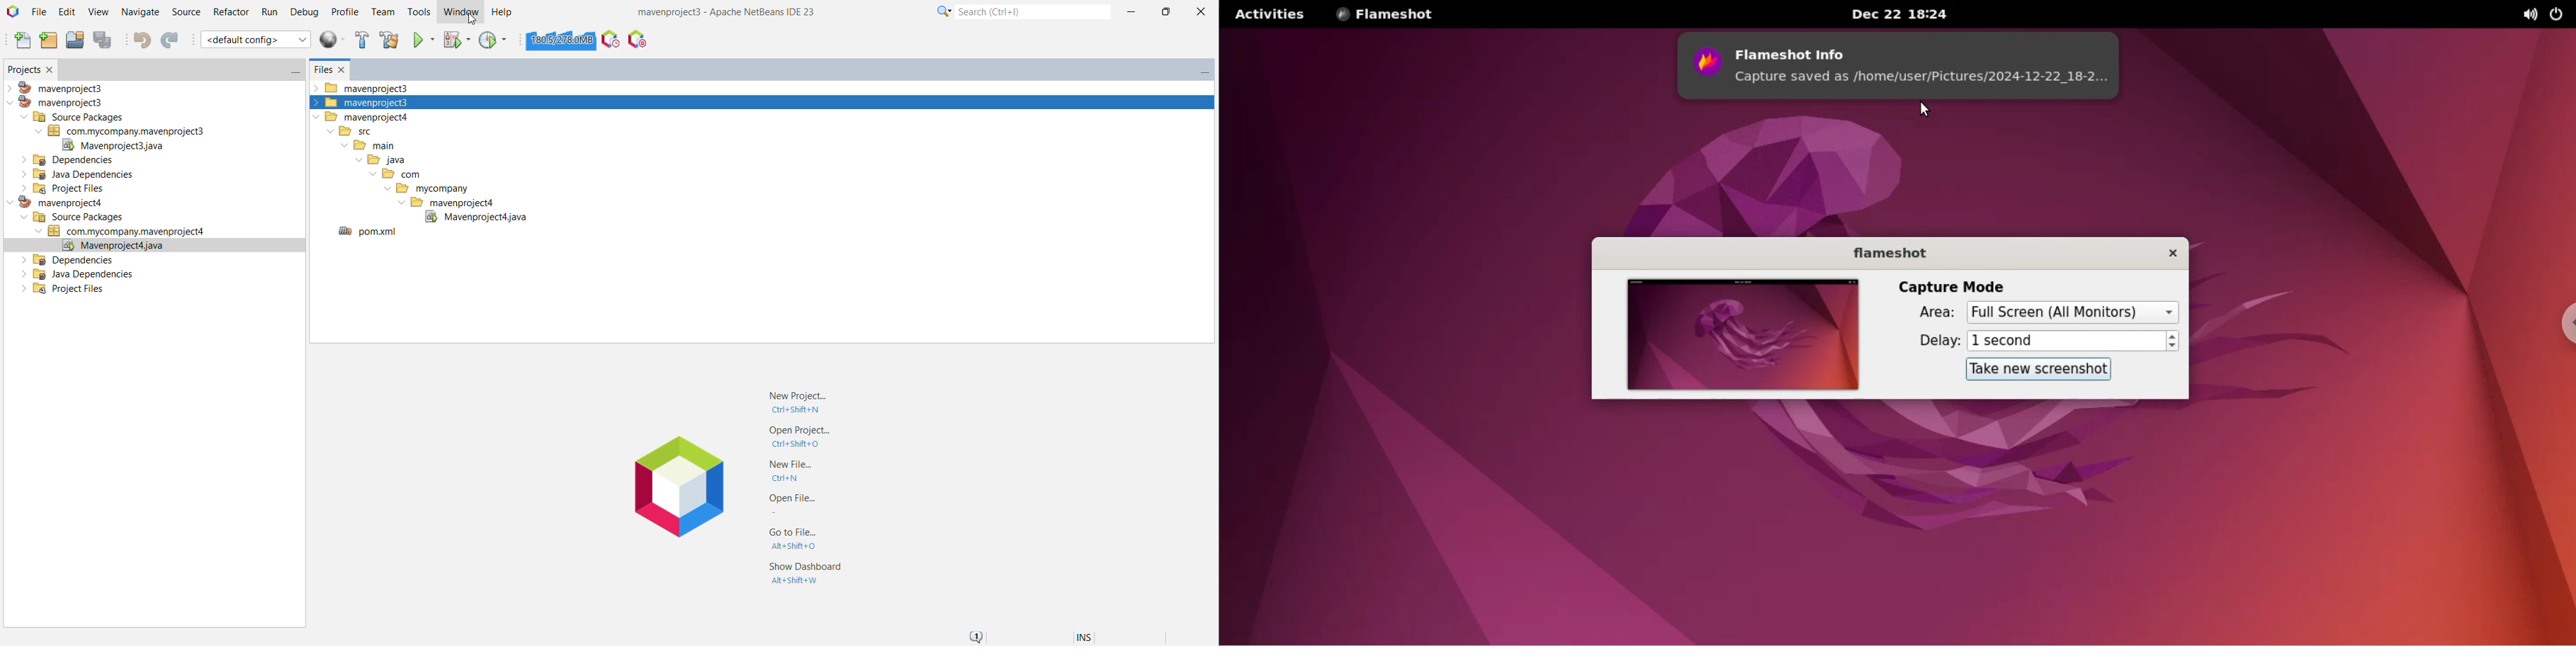 The image size is (2576, 672). Describe the element at coordinates (456, 41) in the screenshot. I see `Debug Project` at that location.